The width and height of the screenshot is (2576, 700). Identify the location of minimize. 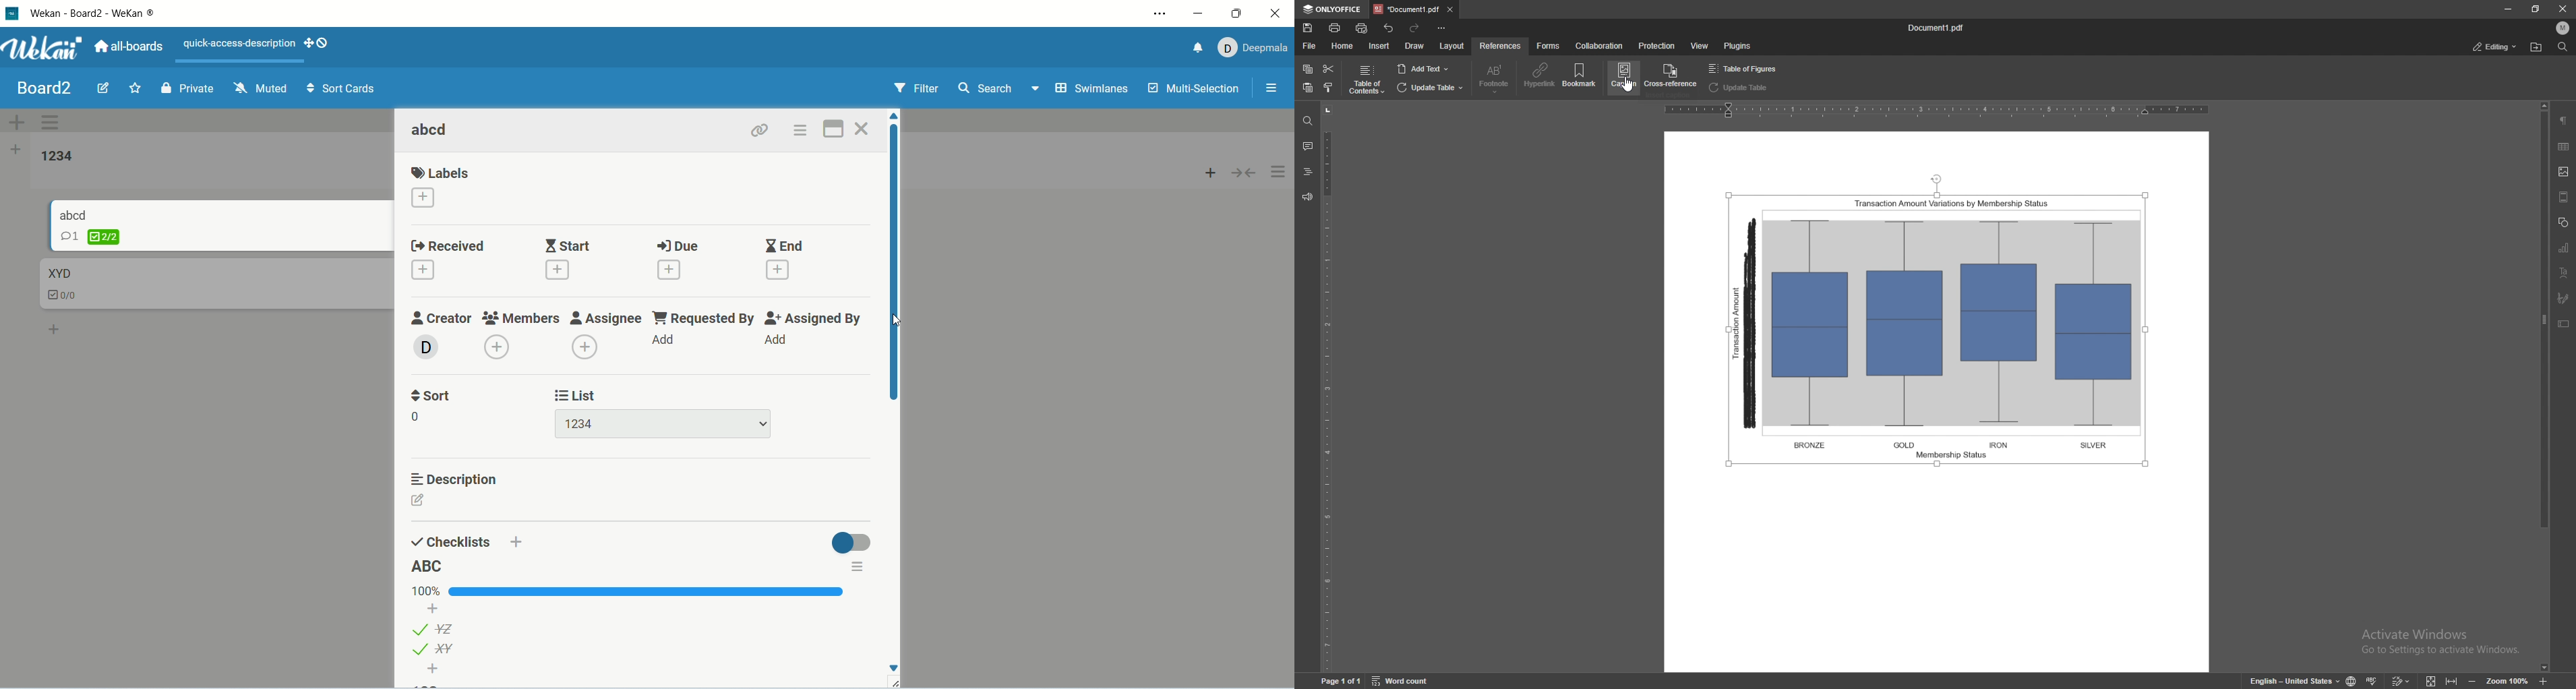
(1201, 16).